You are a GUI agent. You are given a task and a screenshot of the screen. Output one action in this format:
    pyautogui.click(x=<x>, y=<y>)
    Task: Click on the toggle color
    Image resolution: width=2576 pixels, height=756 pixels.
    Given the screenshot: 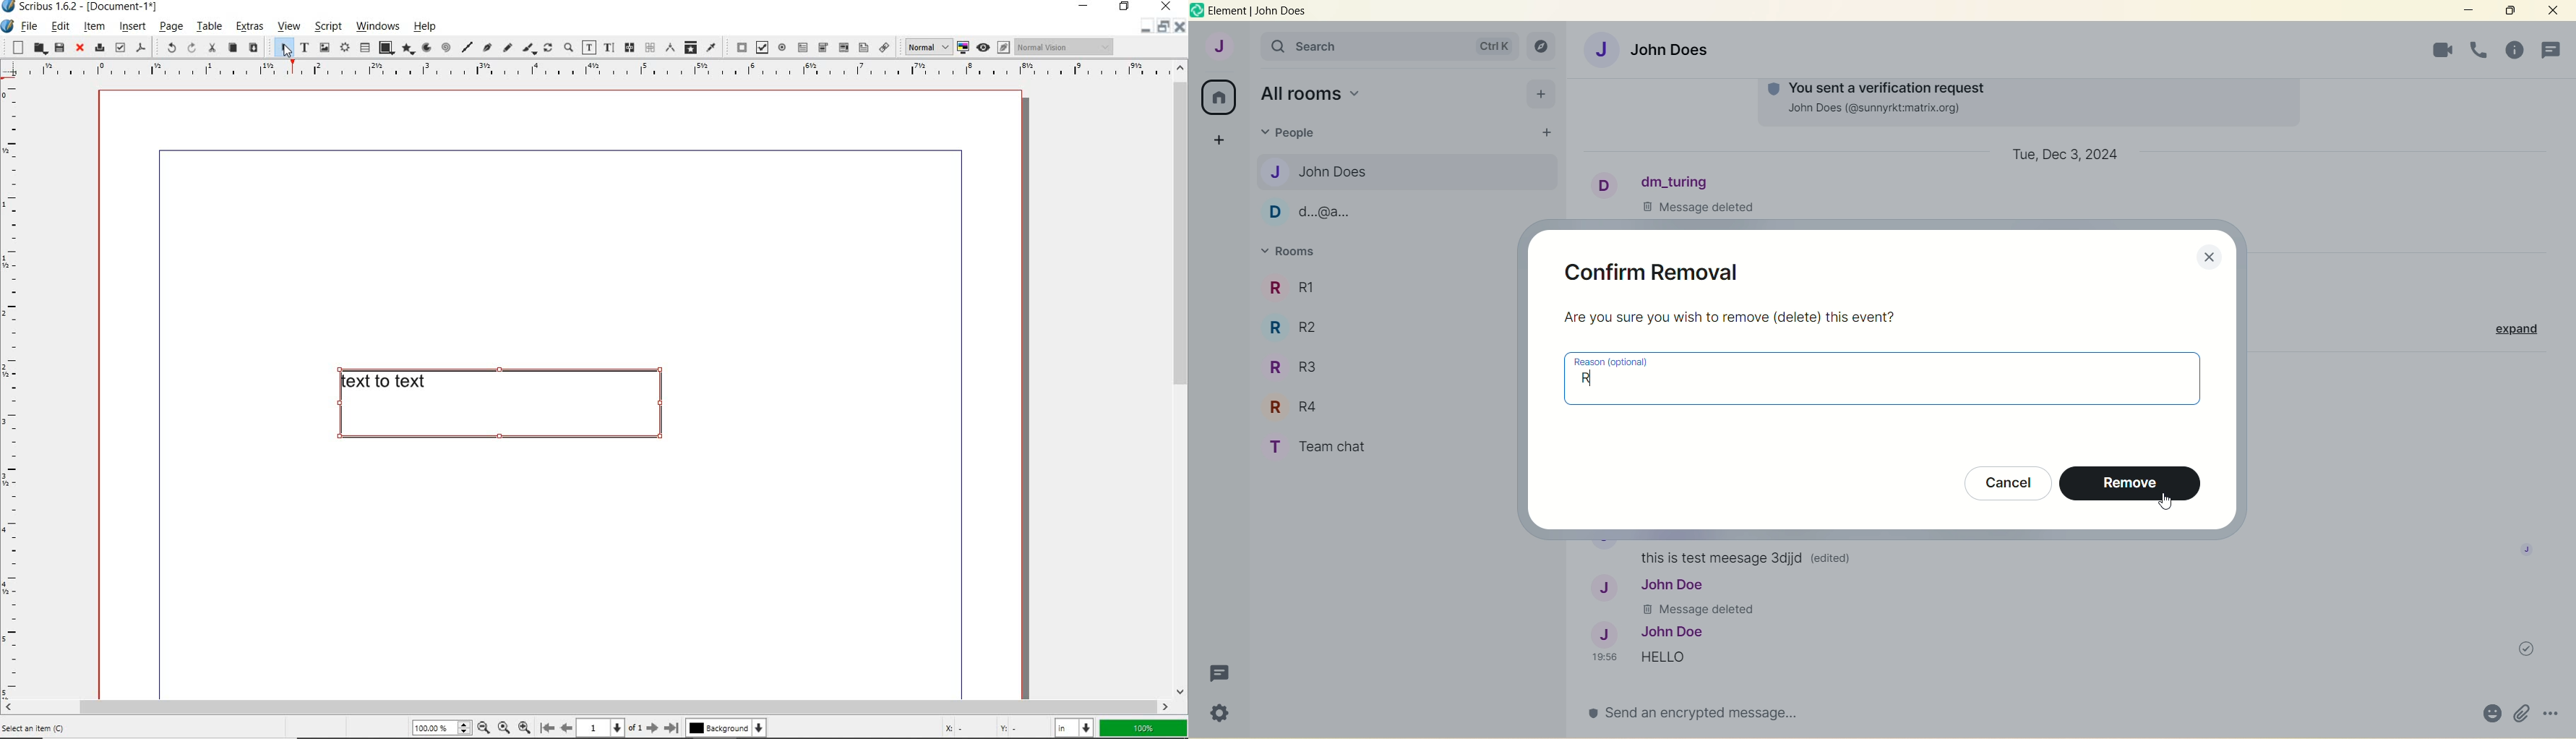 What is the action you would take?
    pyautogui.click(x=964, y=48)
    